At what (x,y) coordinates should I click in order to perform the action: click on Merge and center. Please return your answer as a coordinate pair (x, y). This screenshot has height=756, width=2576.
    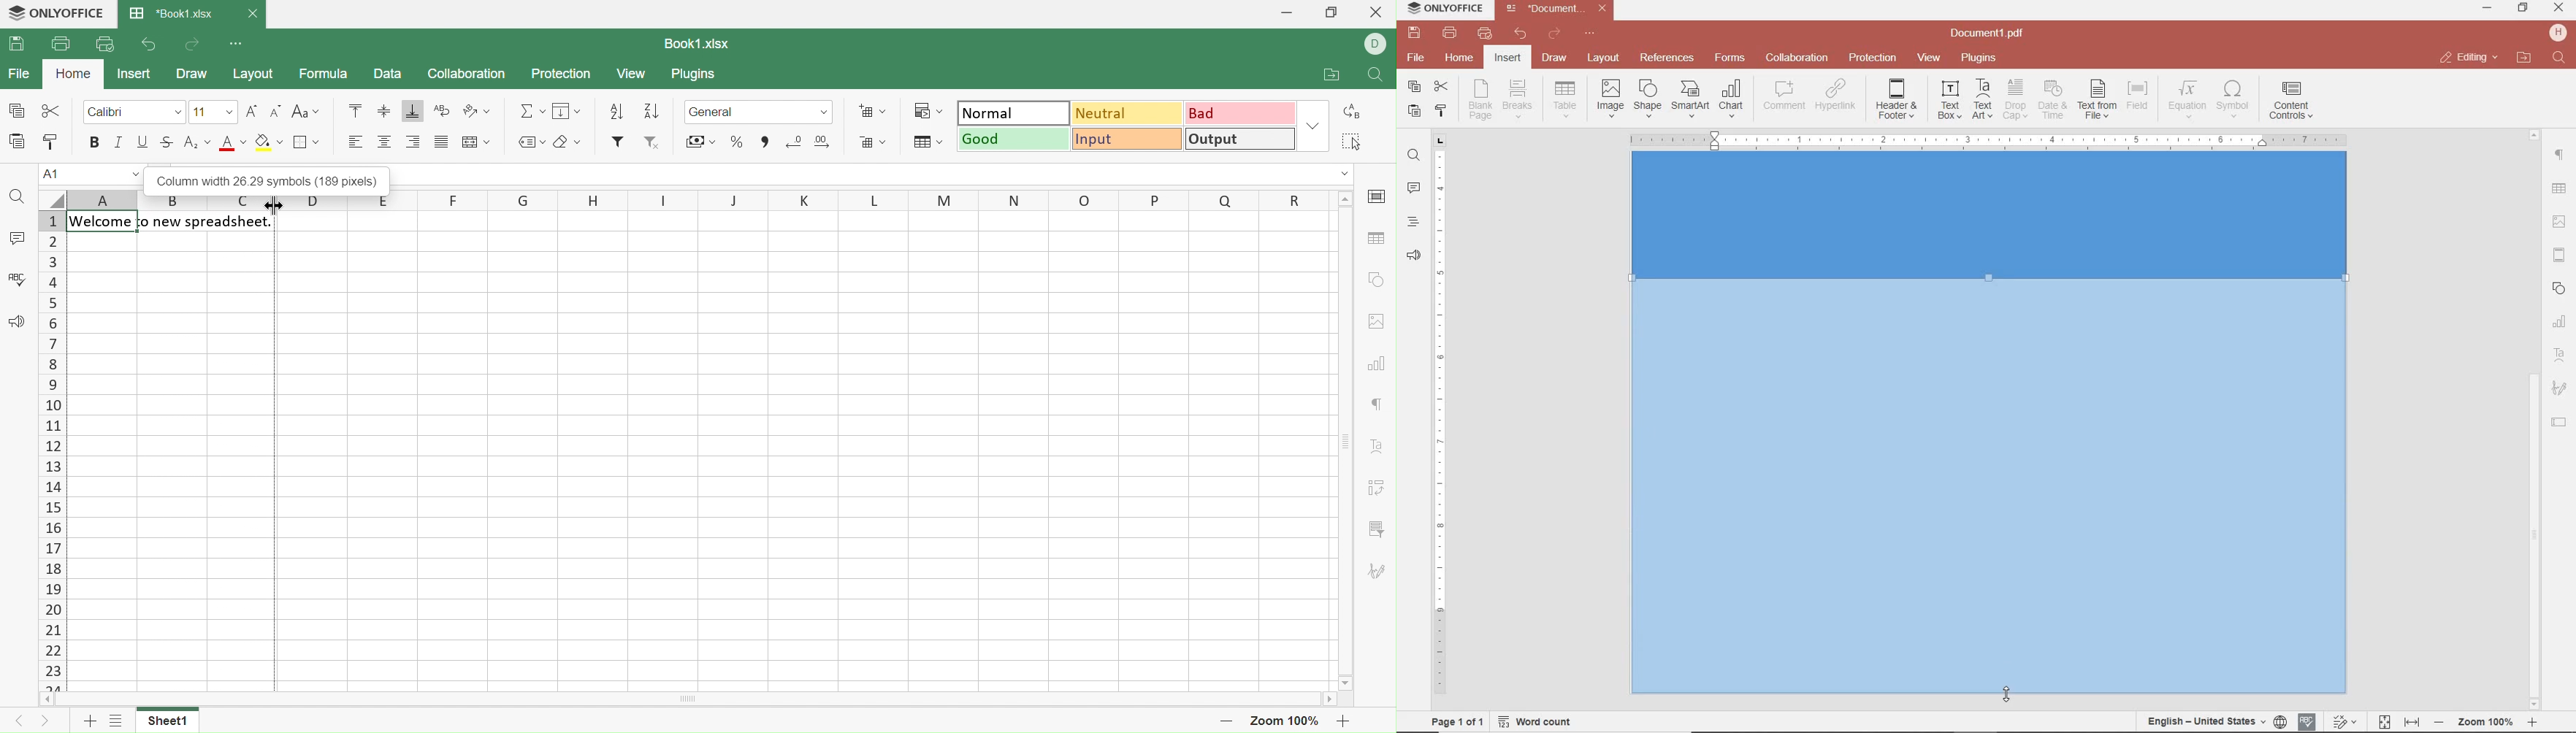
    Looking at the image, I should click on (477, 142).